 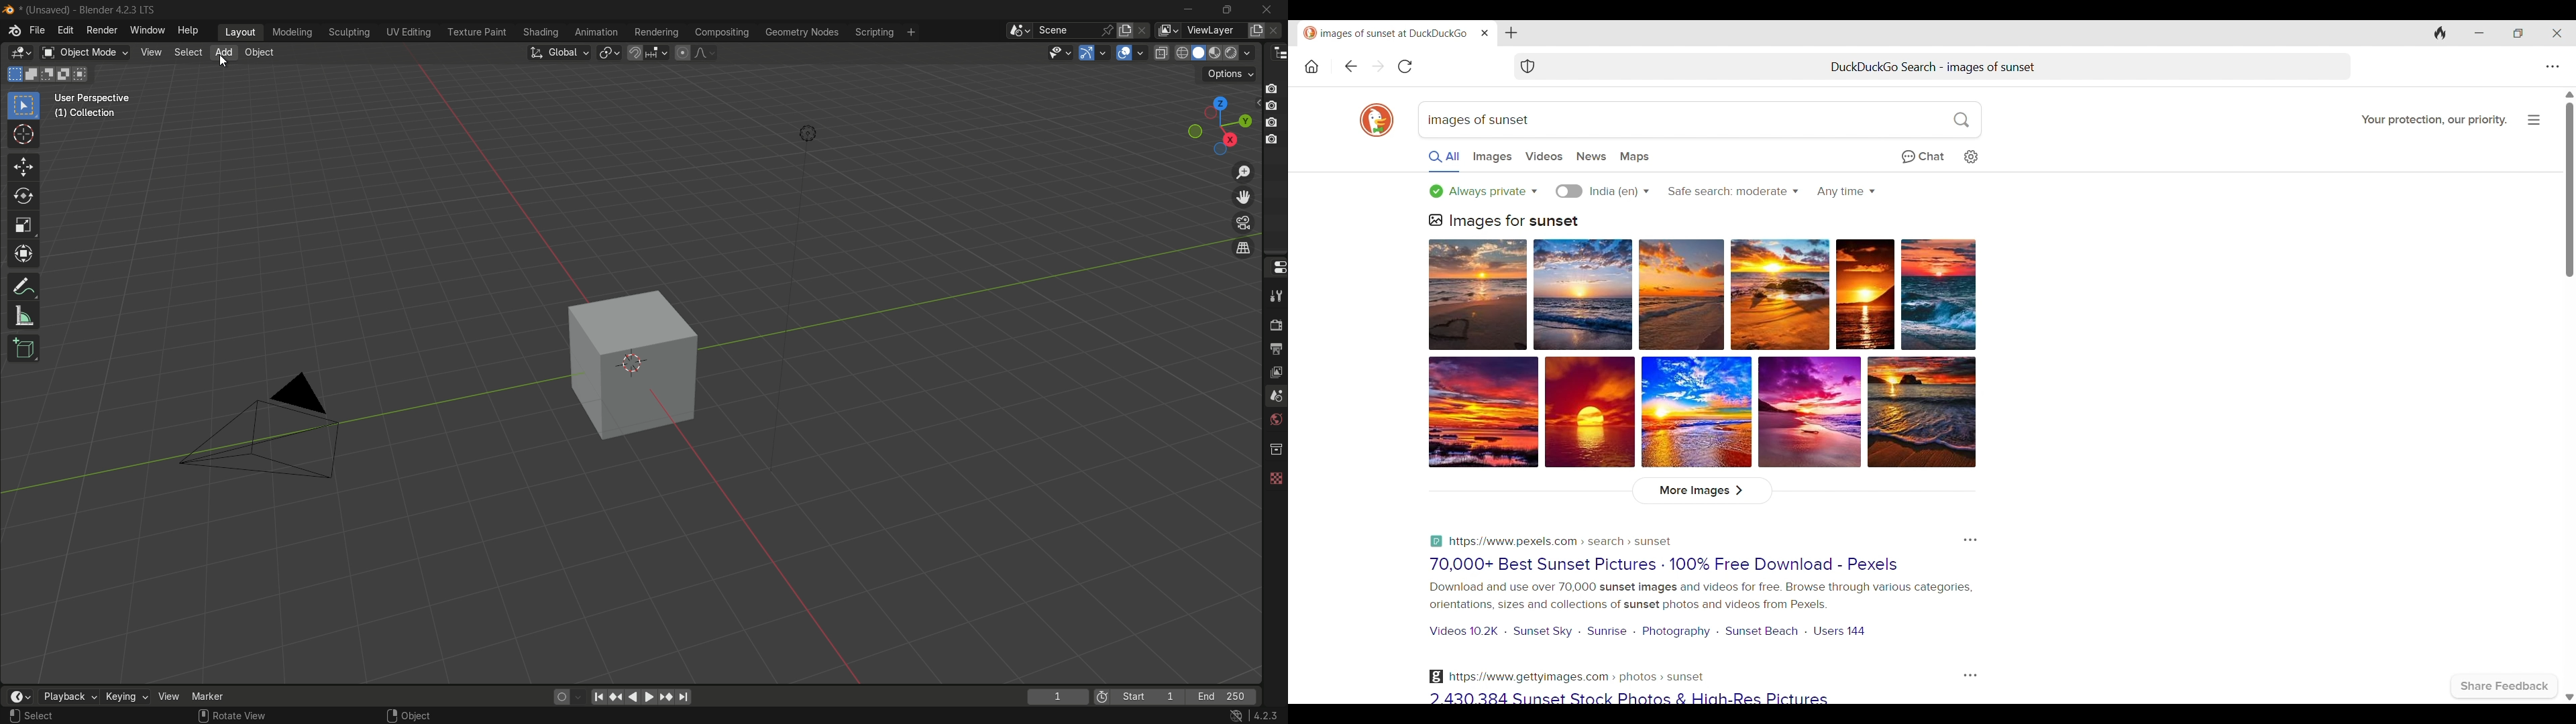 What do you see at coordinates (1226, 10) in the screenshot?
I see `maximize or restore` at bounding box center [1226, 10].